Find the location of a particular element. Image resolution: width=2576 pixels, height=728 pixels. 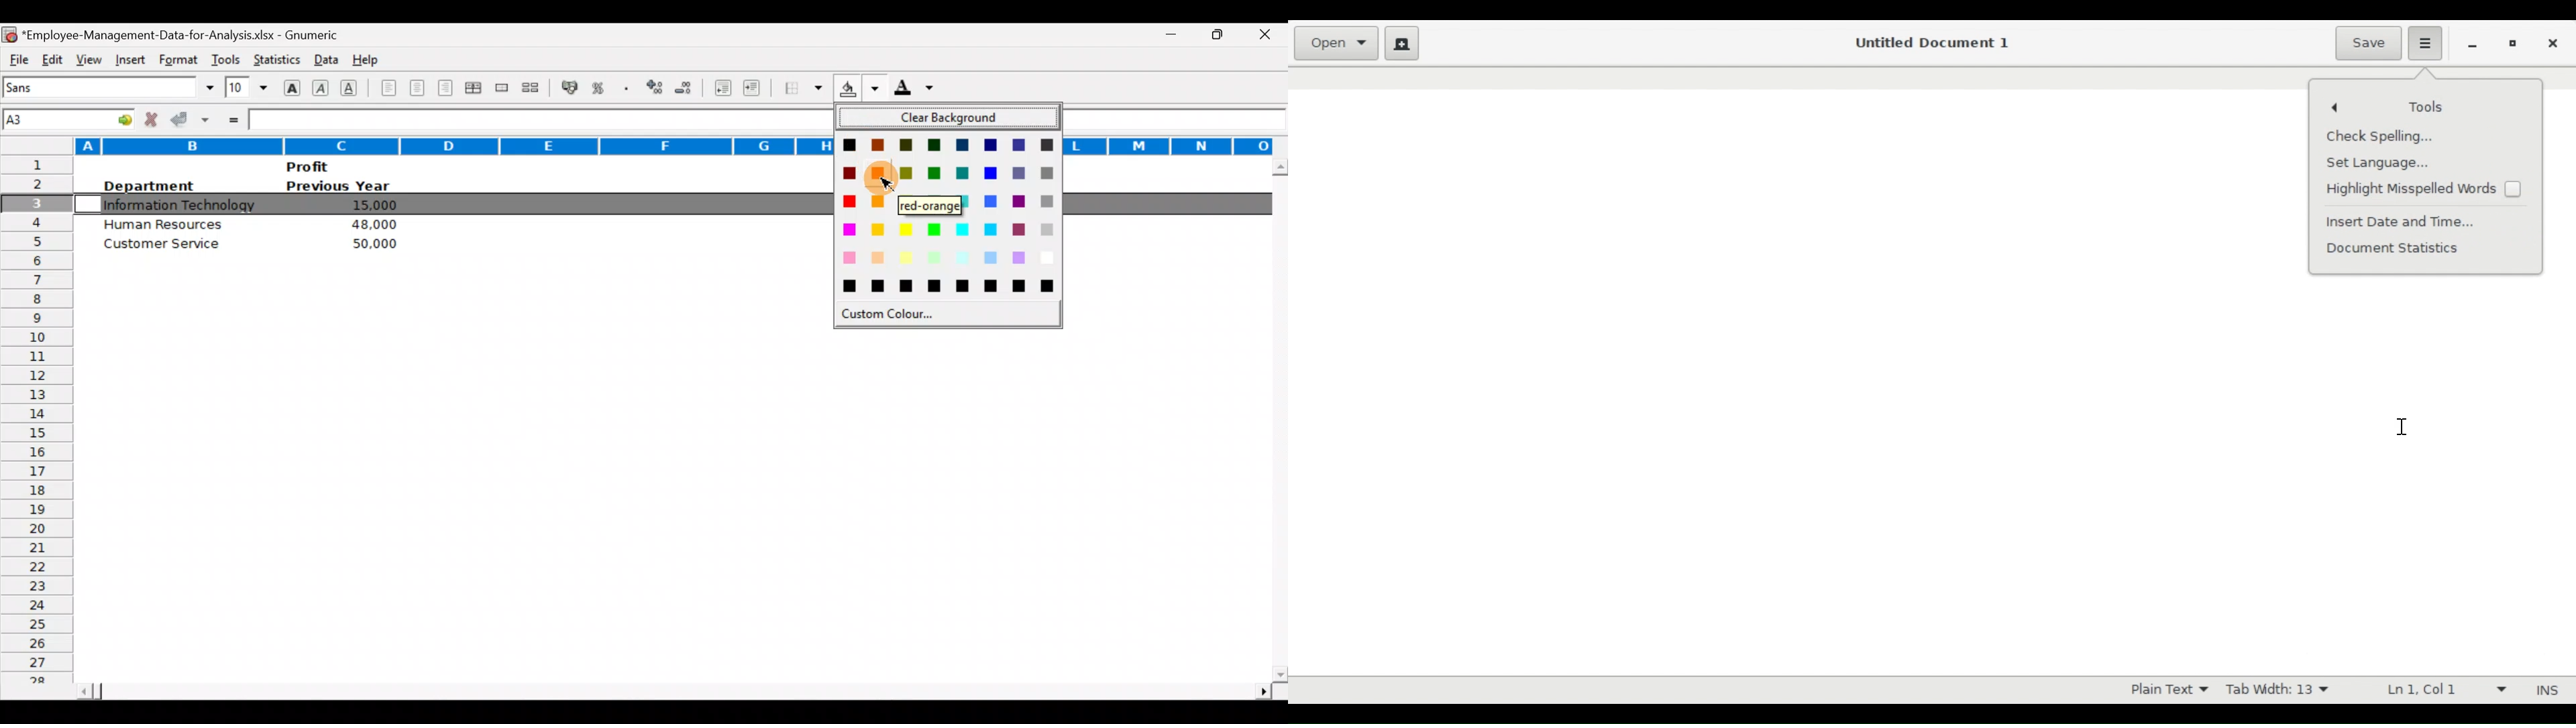

(un)check Highlight Misspelled words is located at coordinates (2428, 188).